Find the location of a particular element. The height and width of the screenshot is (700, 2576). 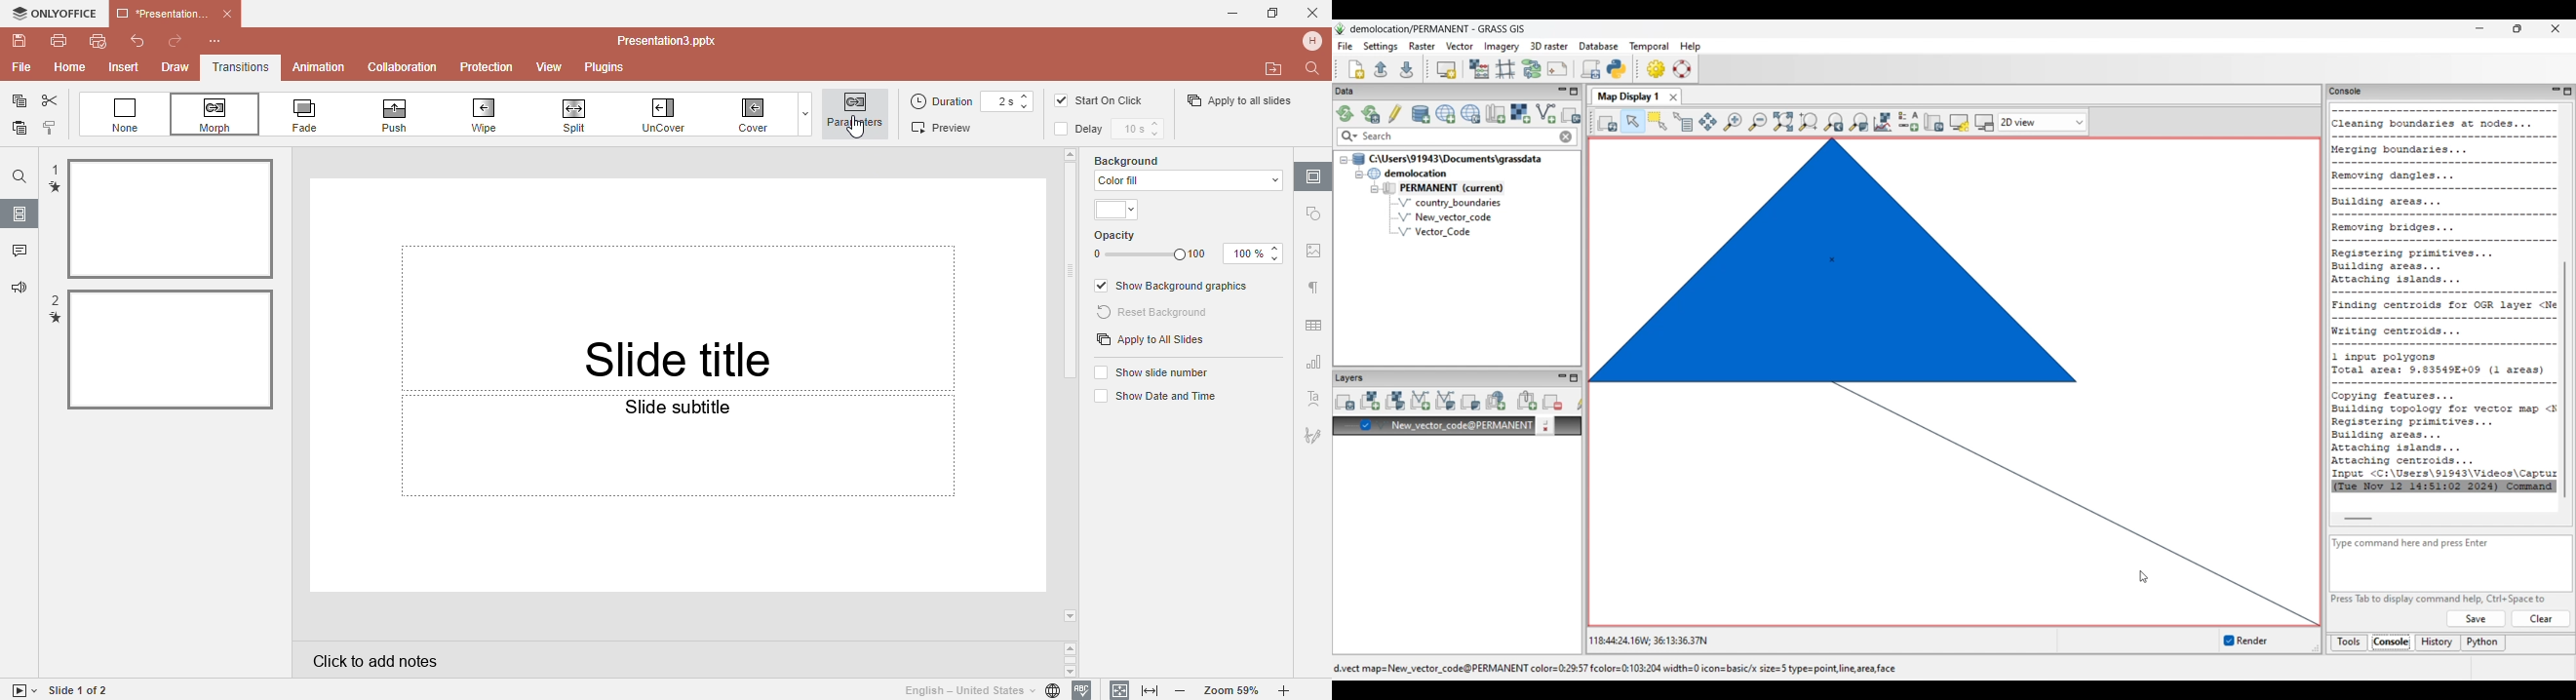

Transitions is located at coordinates (241, 68).